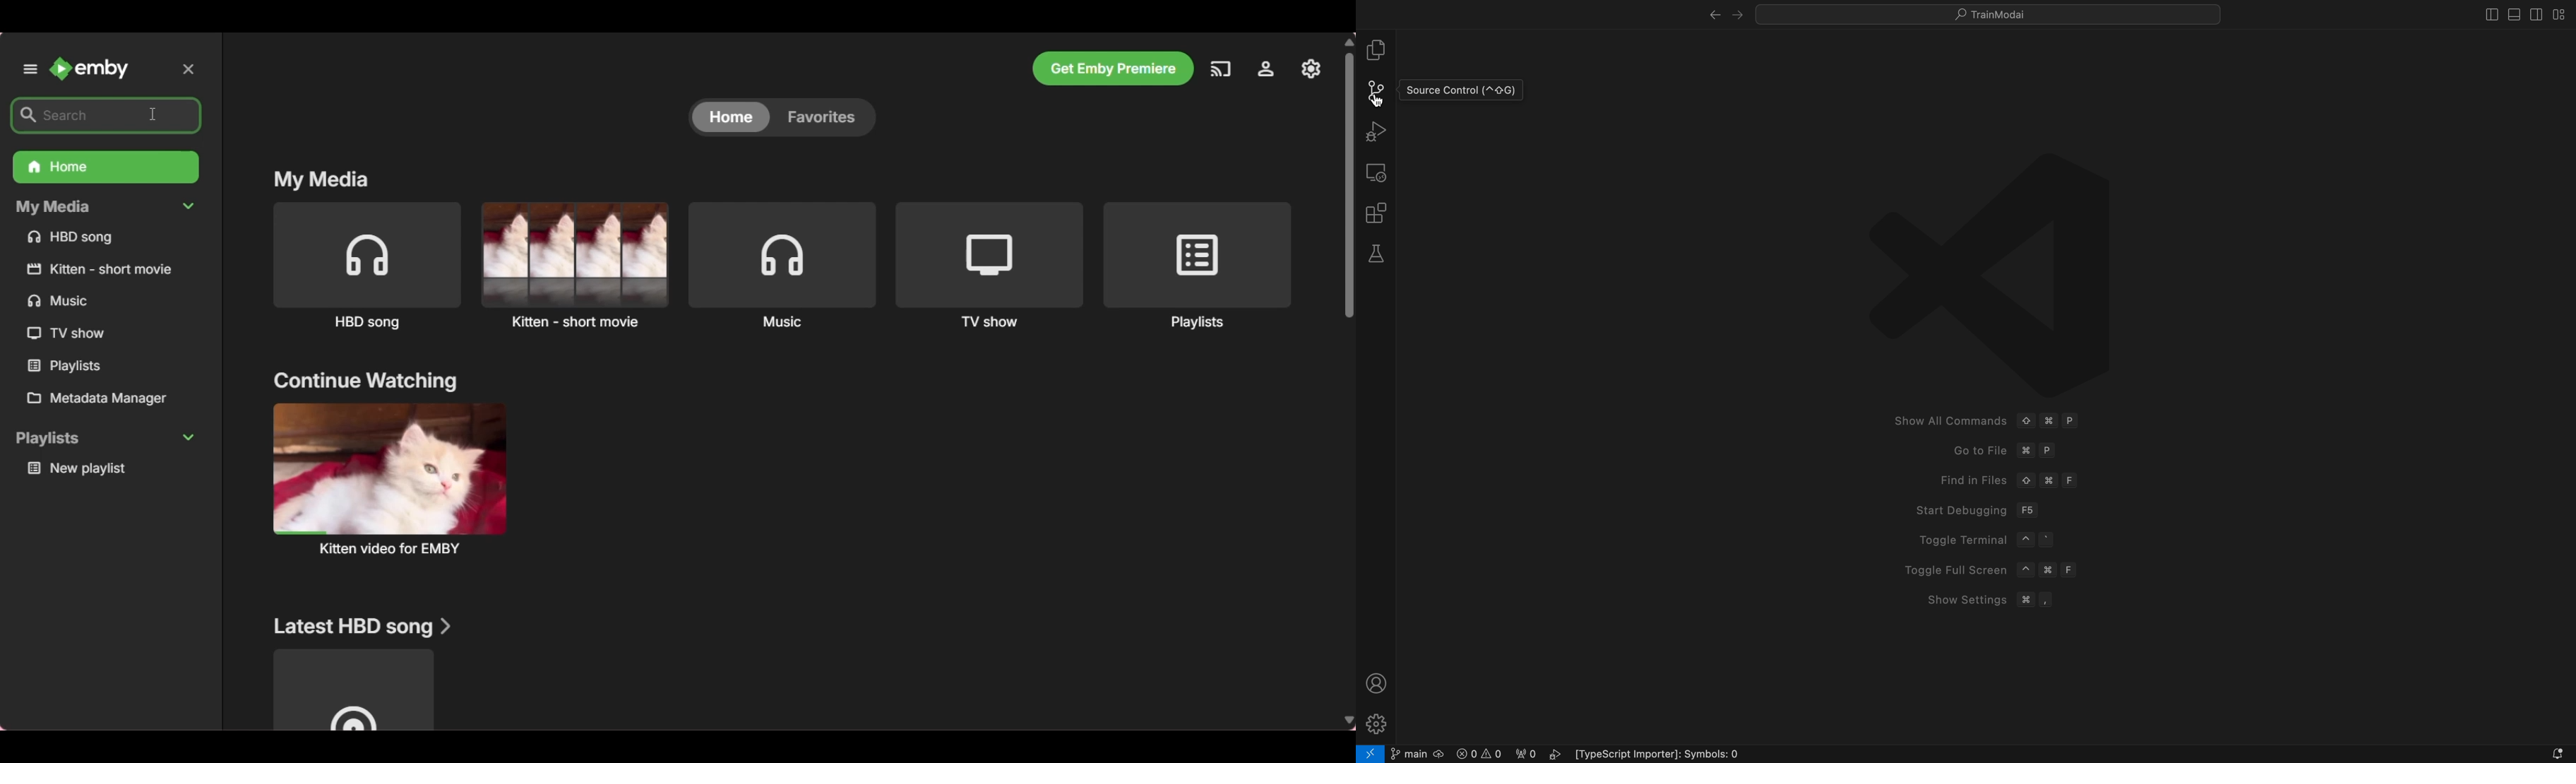 The height and width of the screenshot is (784, 2576). What do you see at coordinates (1266, 73) in the screenshot?
I see `Manage Emby server` at bounding box center [1266, 73].